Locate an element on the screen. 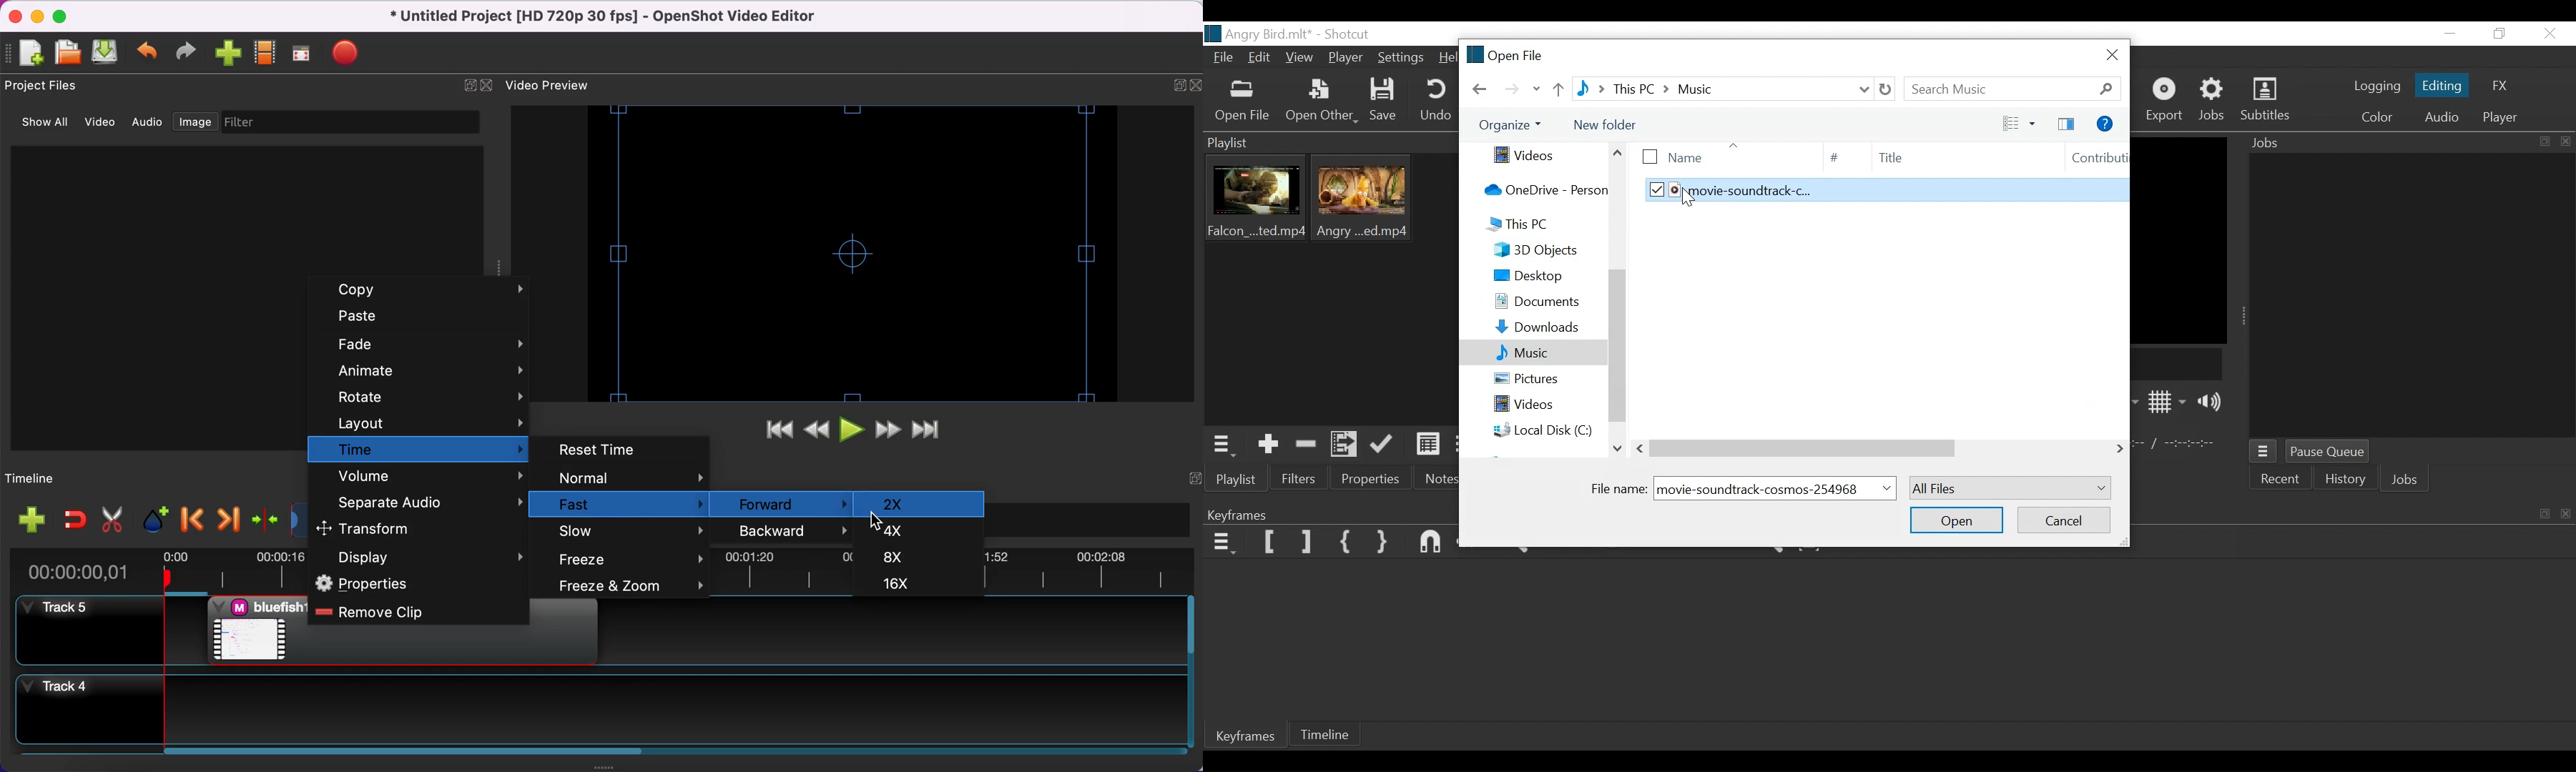  New Folder is located at coordinates (1613, 125).